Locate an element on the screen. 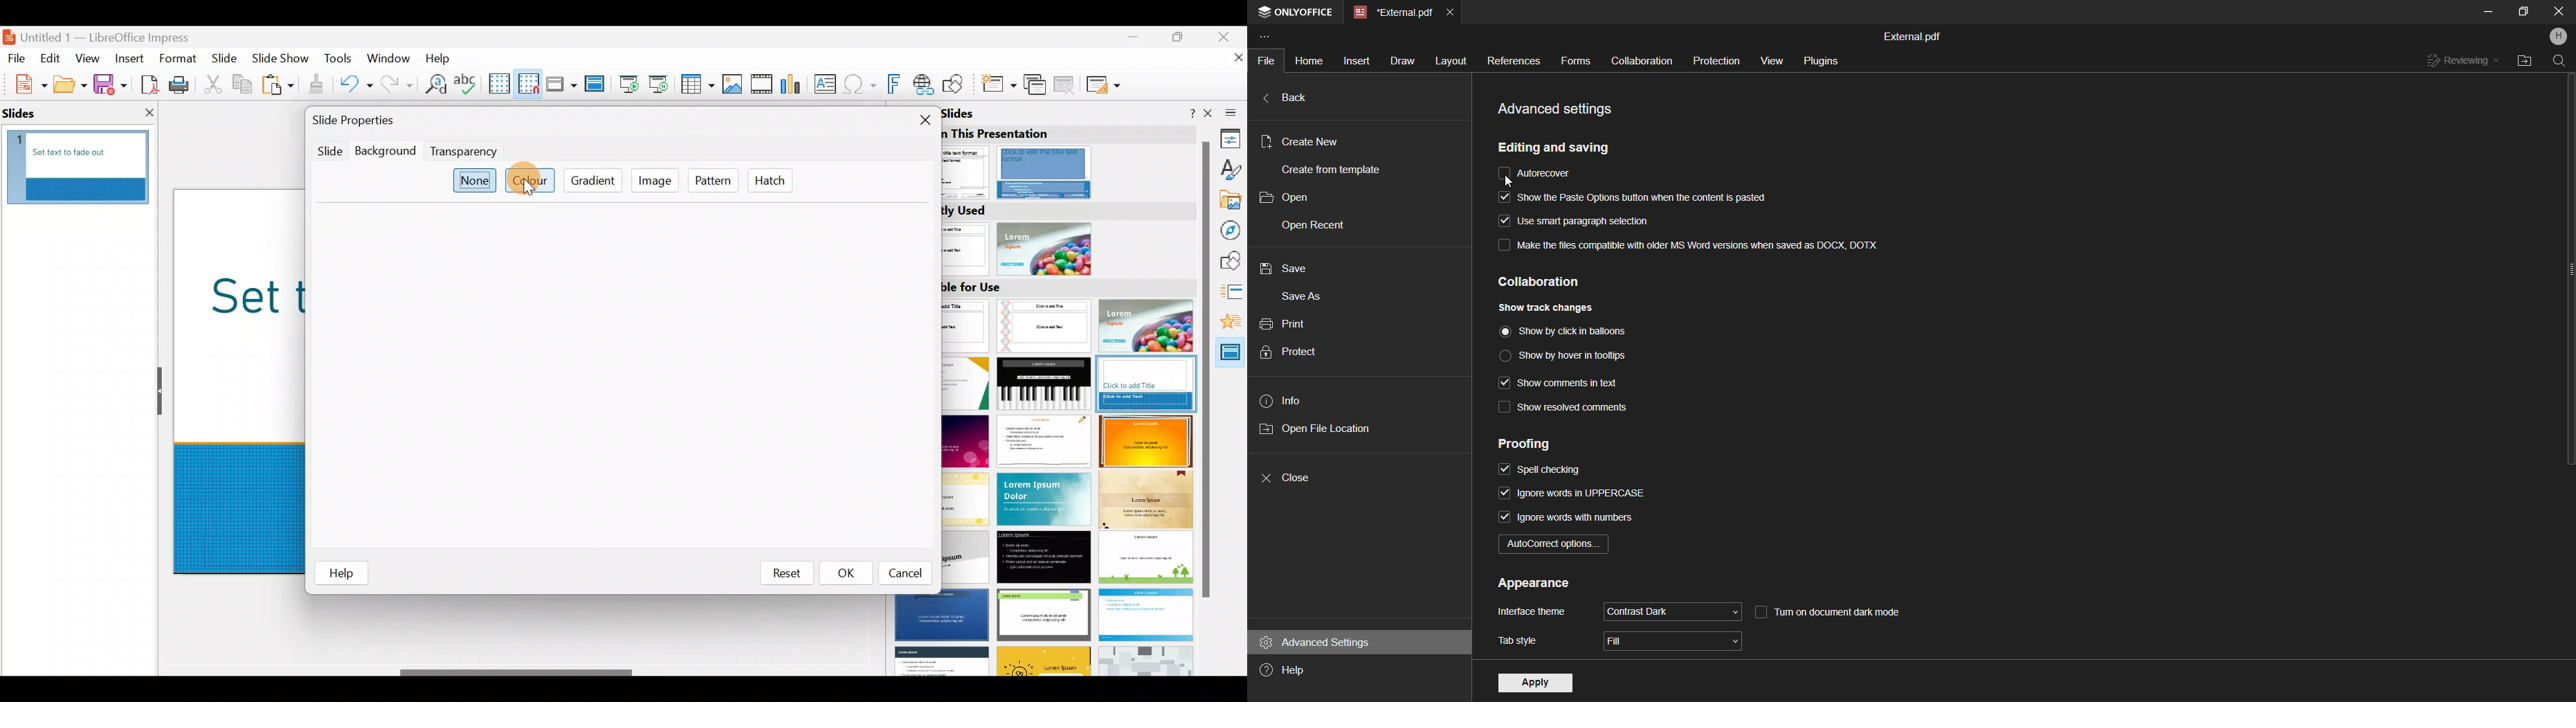 The image size is (2576, 728). Pattern is located at coordinates (716, 183).